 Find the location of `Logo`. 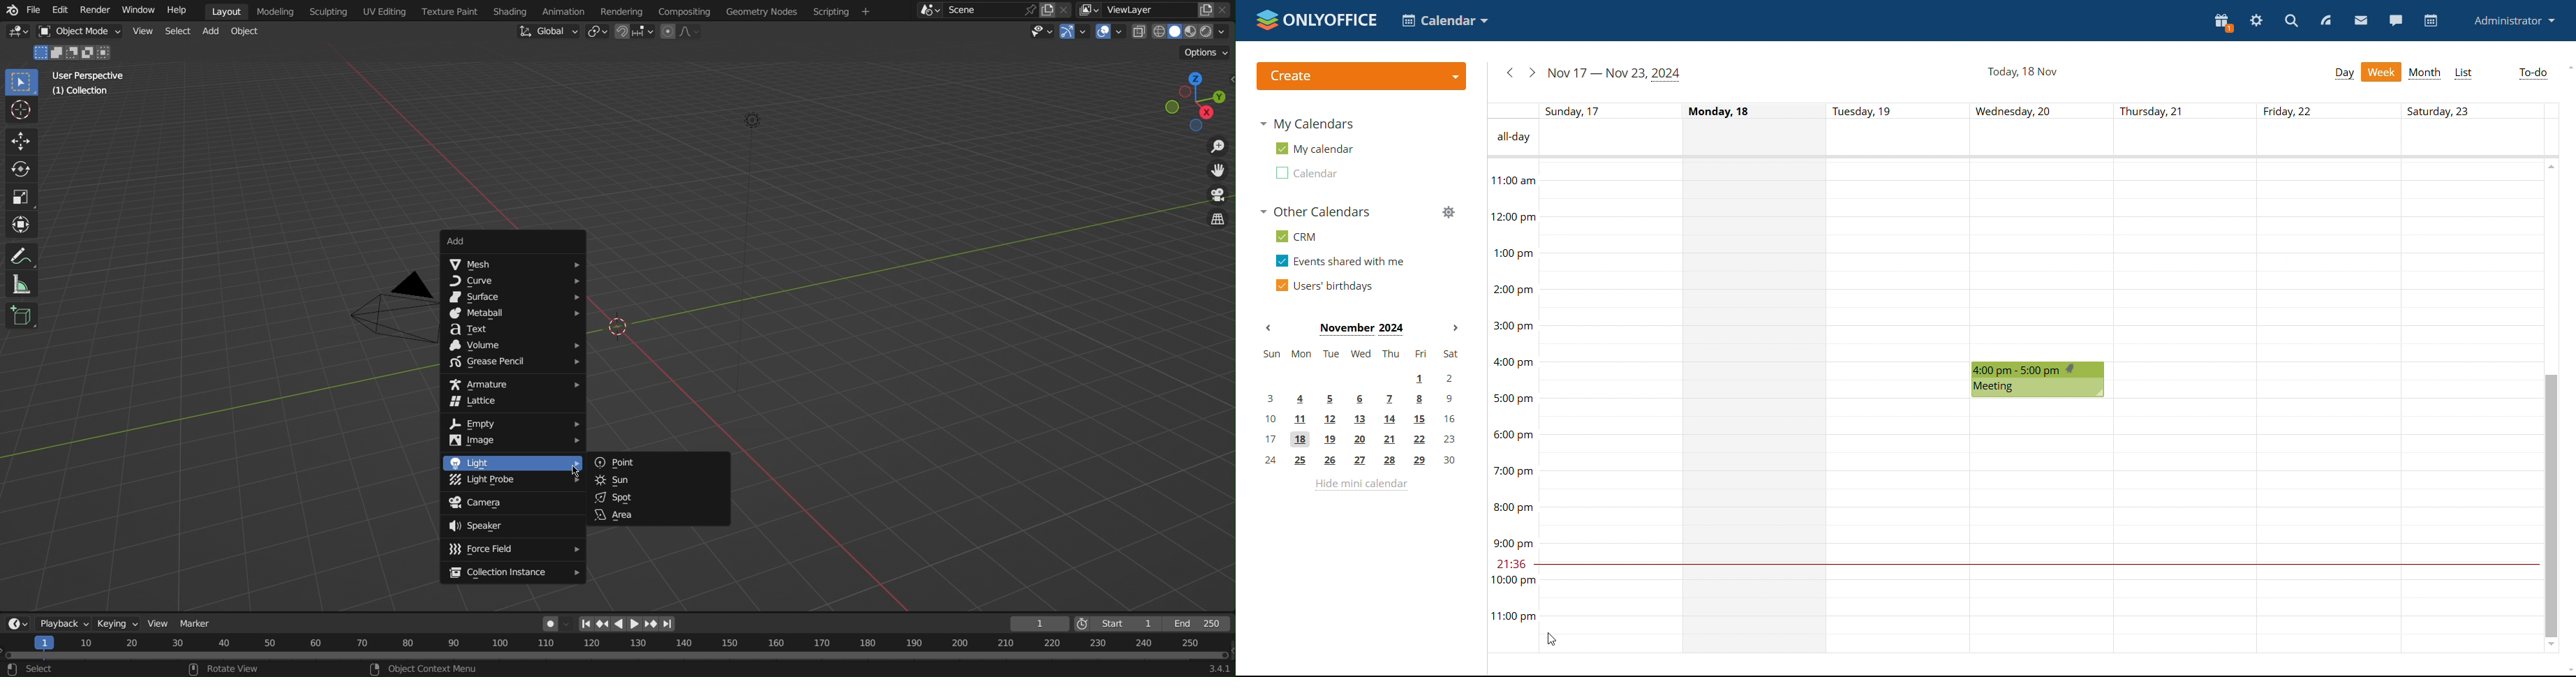

Logo is located at coordinates (10, 11).